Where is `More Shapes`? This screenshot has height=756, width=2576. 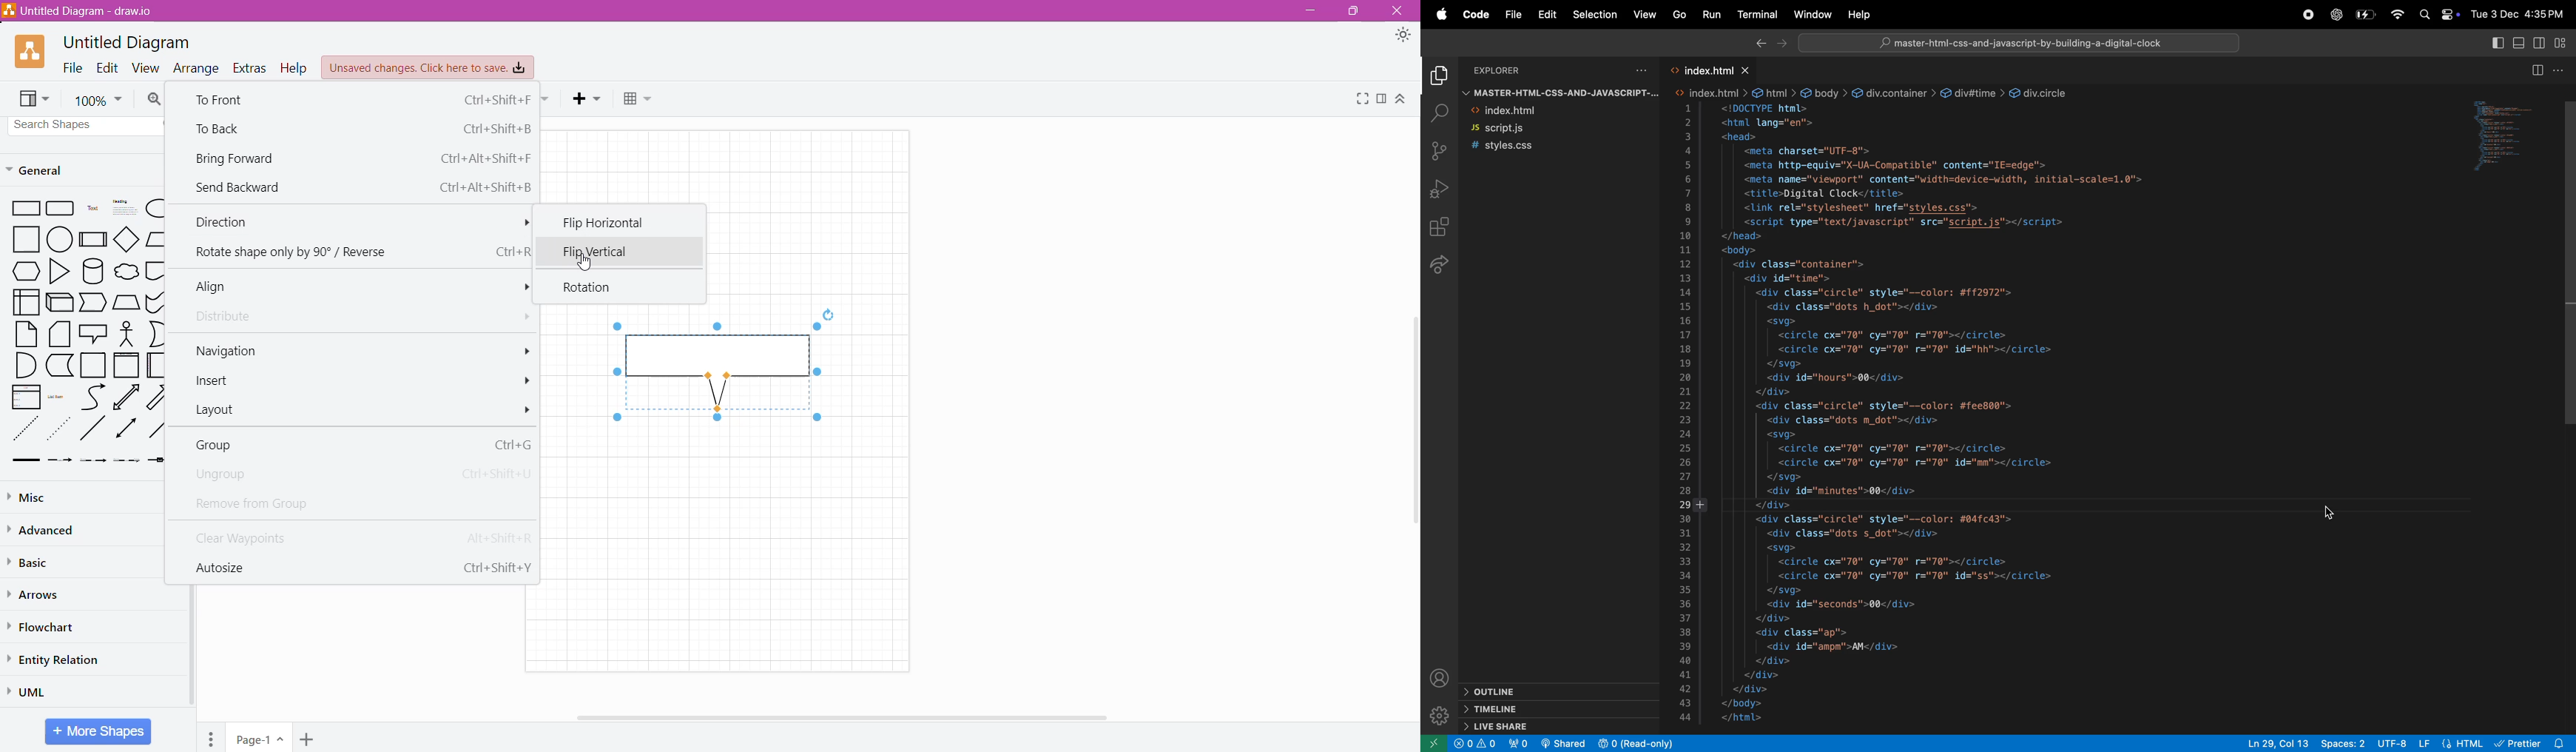
More Shapes is located at coordinates (98, 731).